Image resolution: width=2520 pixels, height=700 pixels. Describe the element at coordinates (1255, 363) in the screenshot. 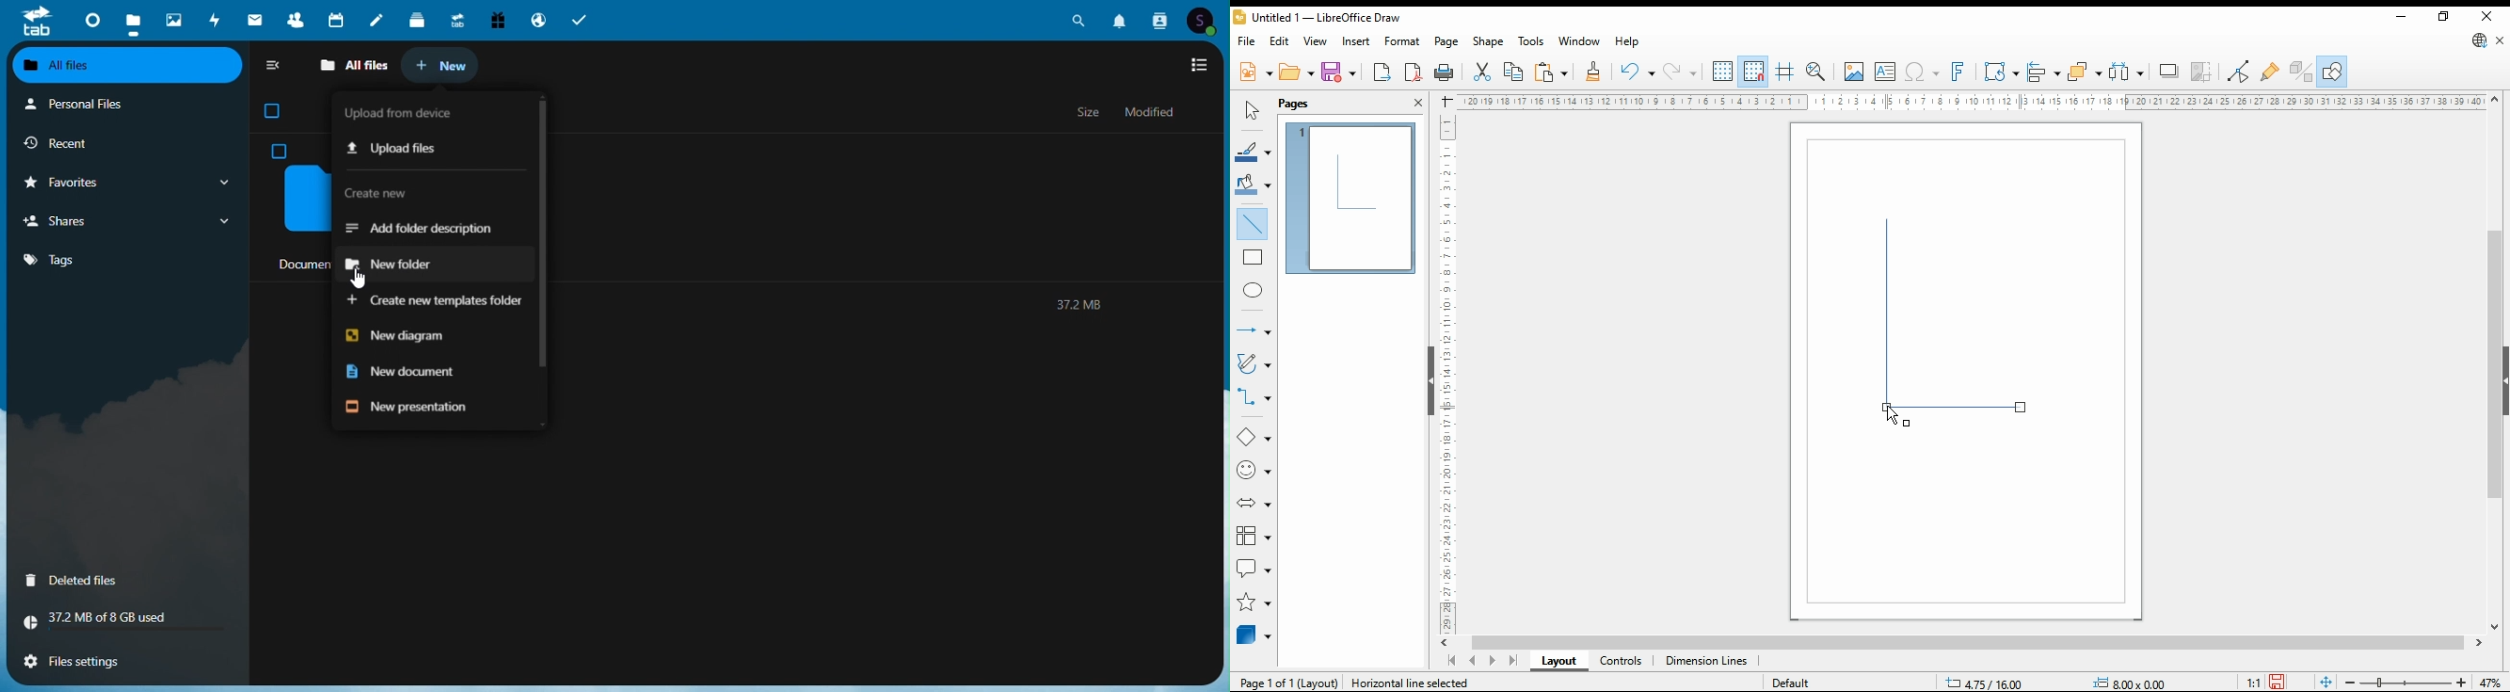

I see `curves and polygons` at that location.